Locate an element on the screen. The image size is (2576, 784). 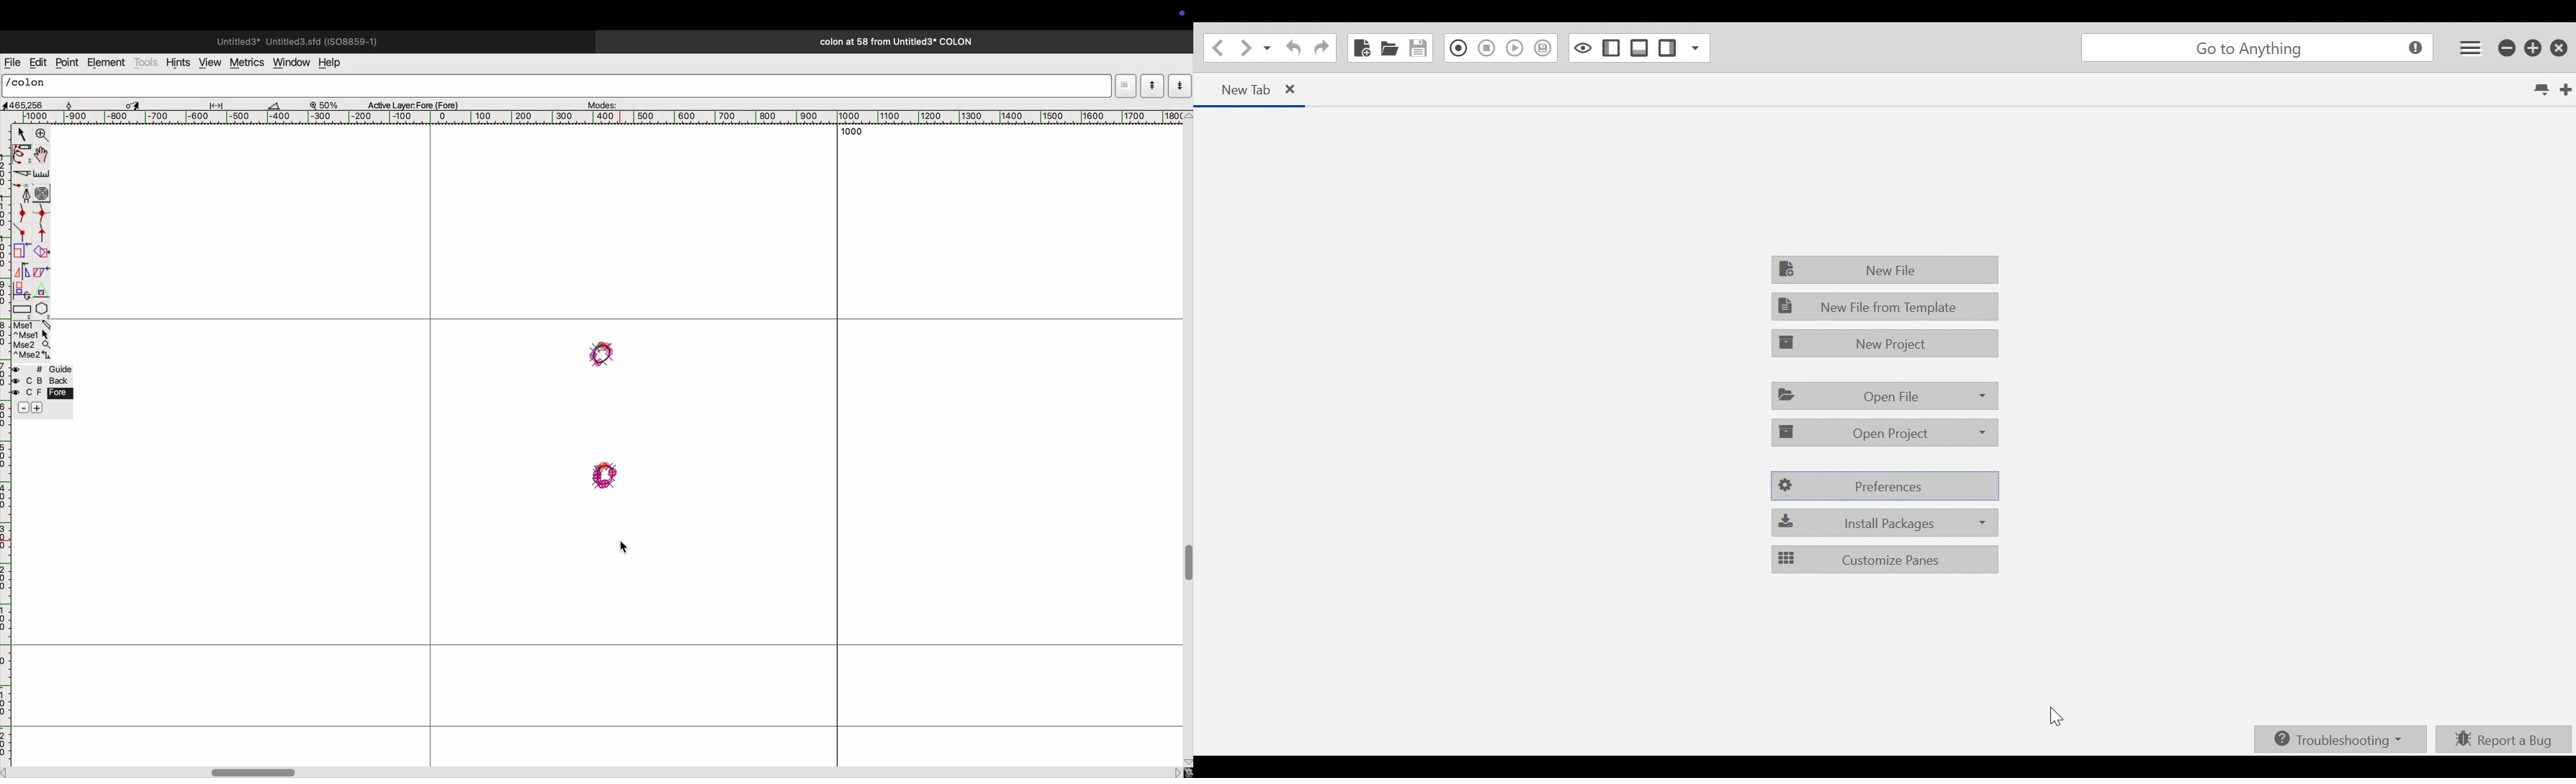
go to anything is located at coordinates (2257, 50).